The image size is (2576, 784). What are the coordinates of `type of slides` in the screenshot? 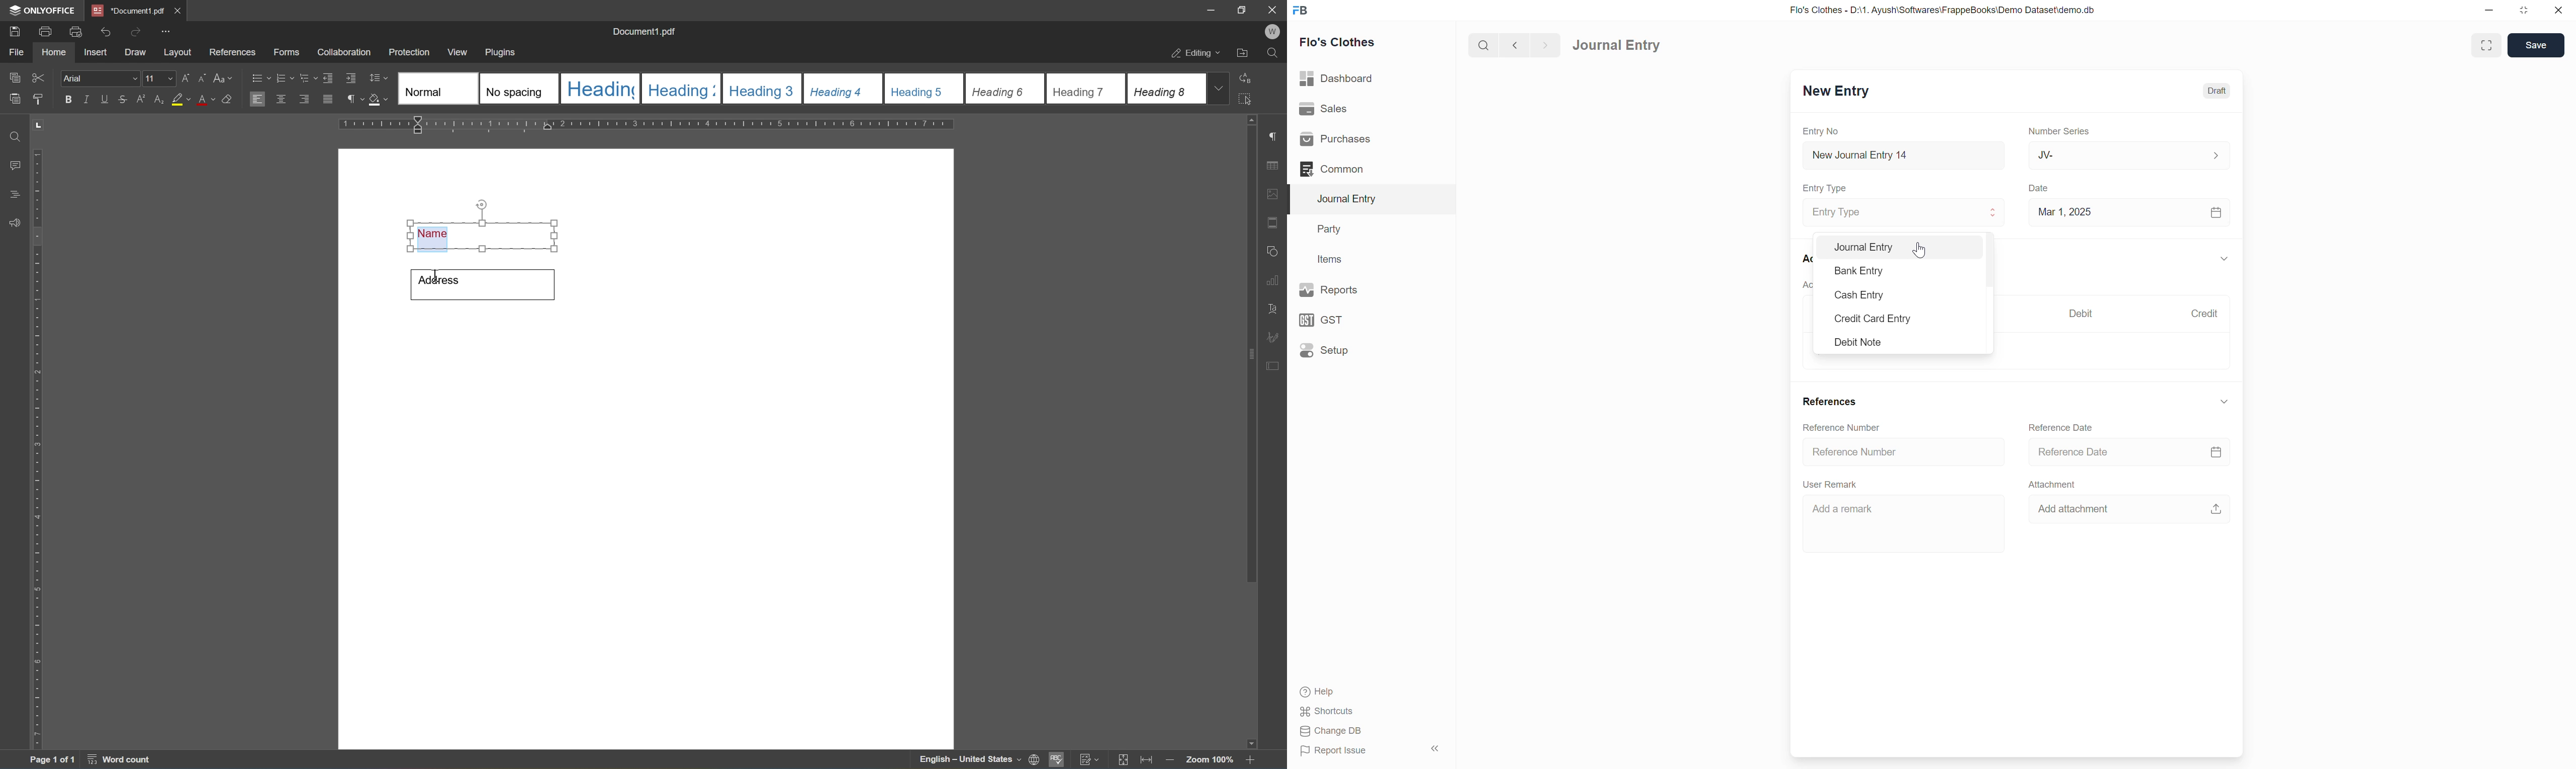 It's located at (799, 88).